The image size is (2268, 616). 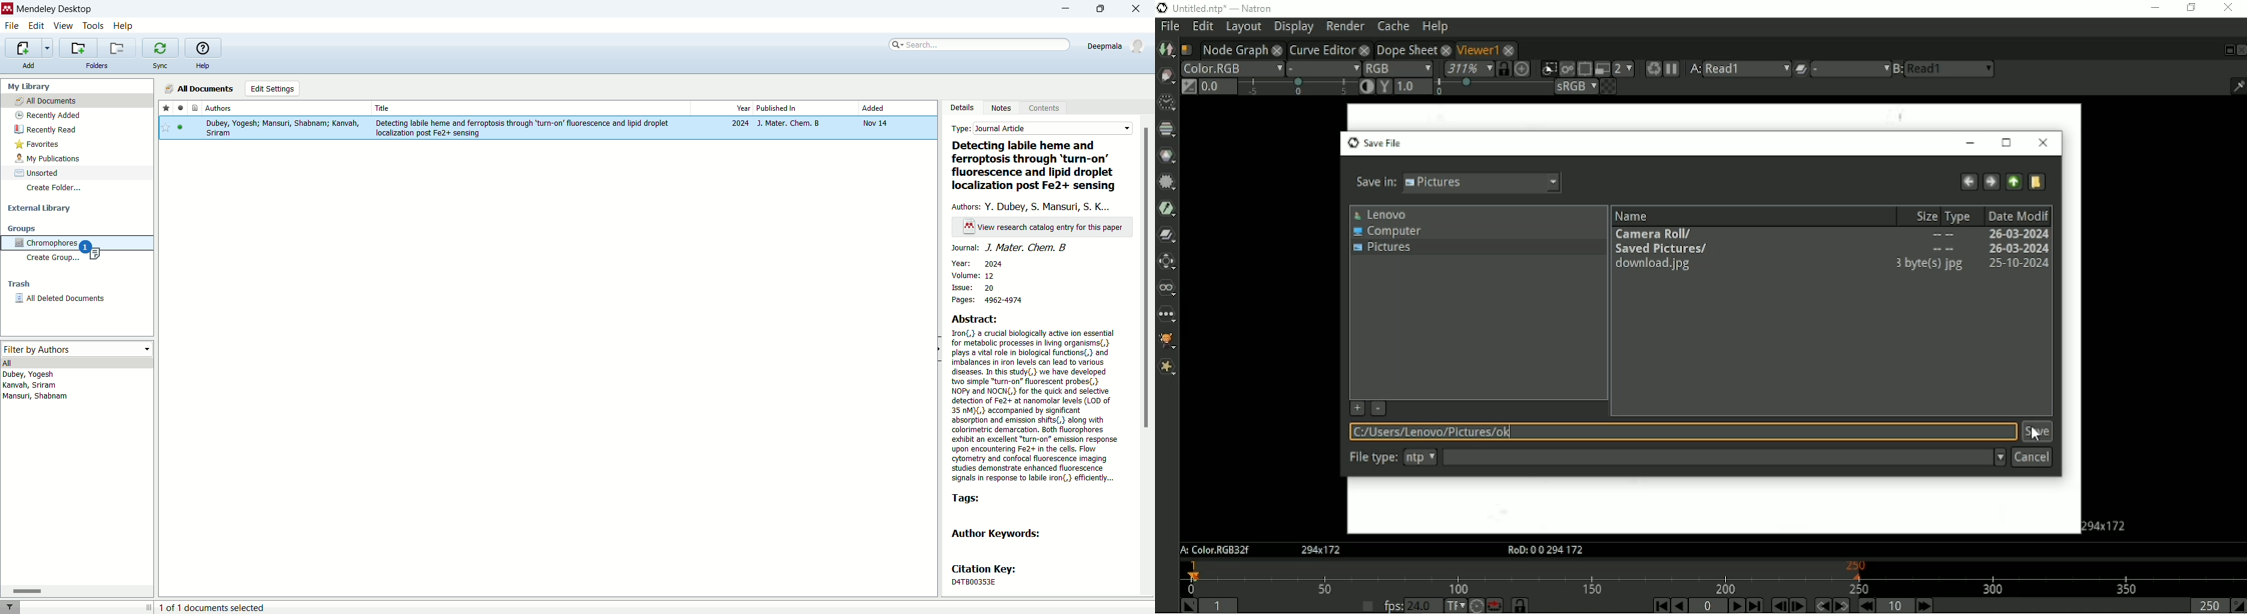 I want to click on folders, so click(x=96, y=66).